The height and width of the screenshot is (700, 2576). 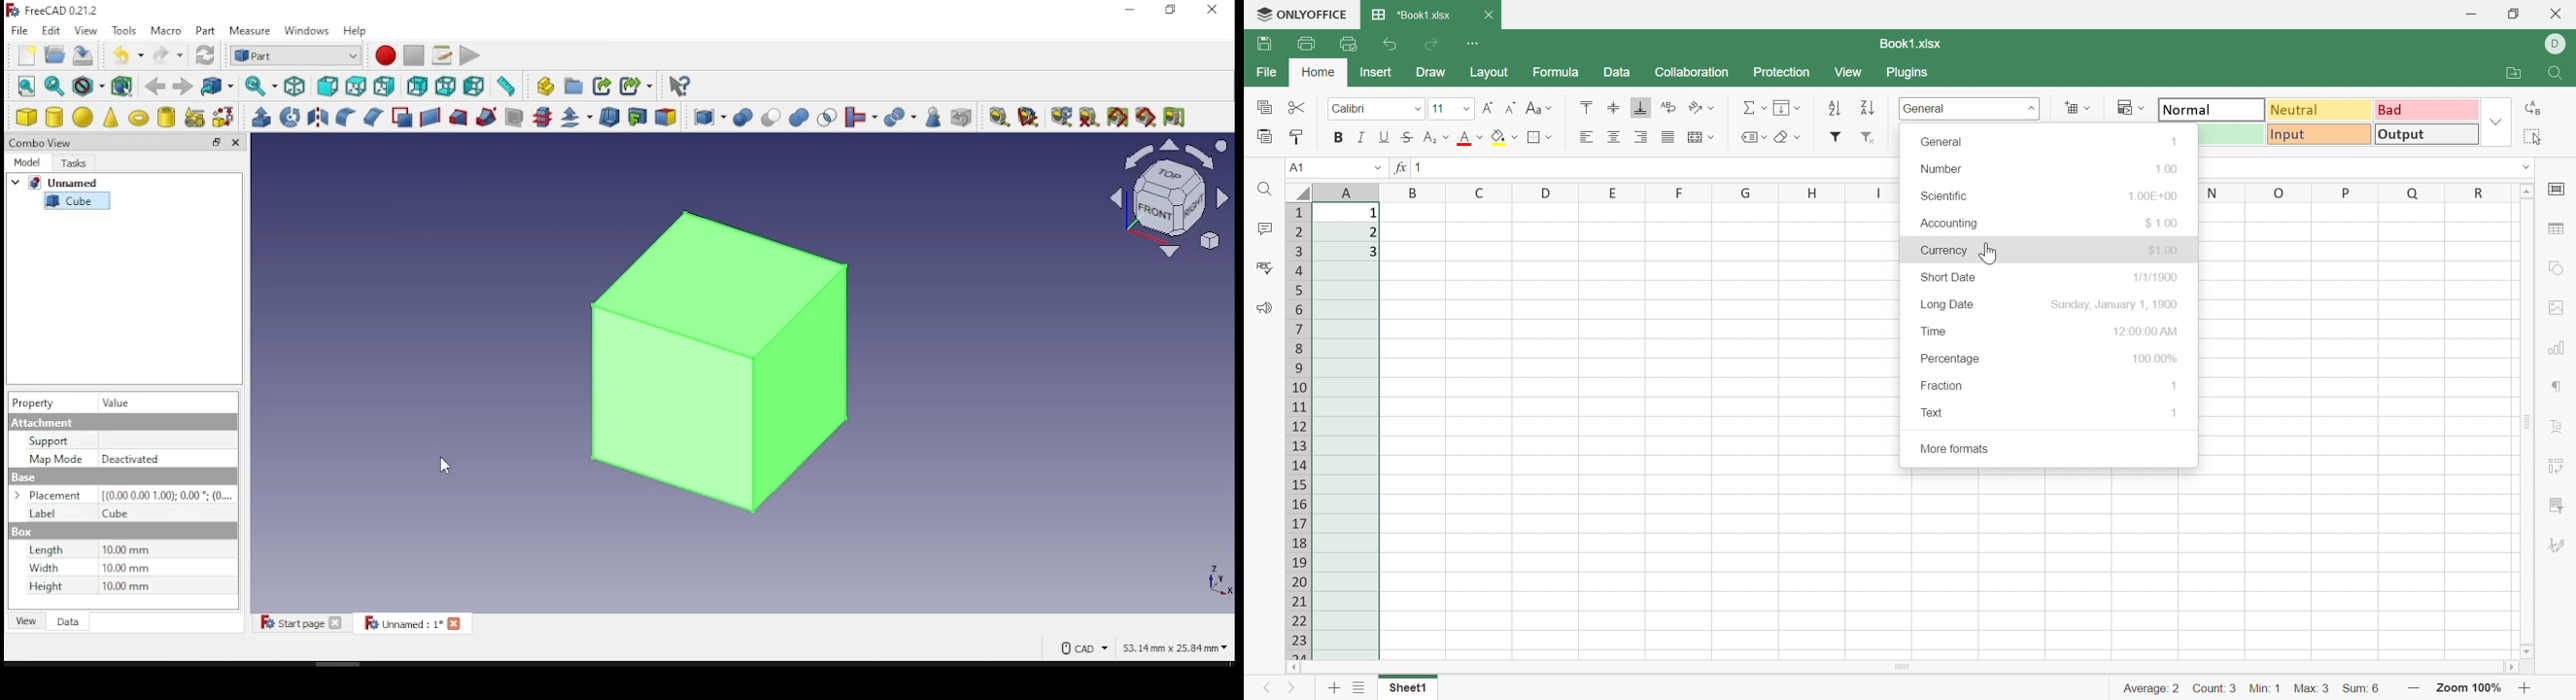 What do you see at coordinates (2467, 690) in the screenshot?
I see `Zoom 100%` at bounding box center [2467, 690].